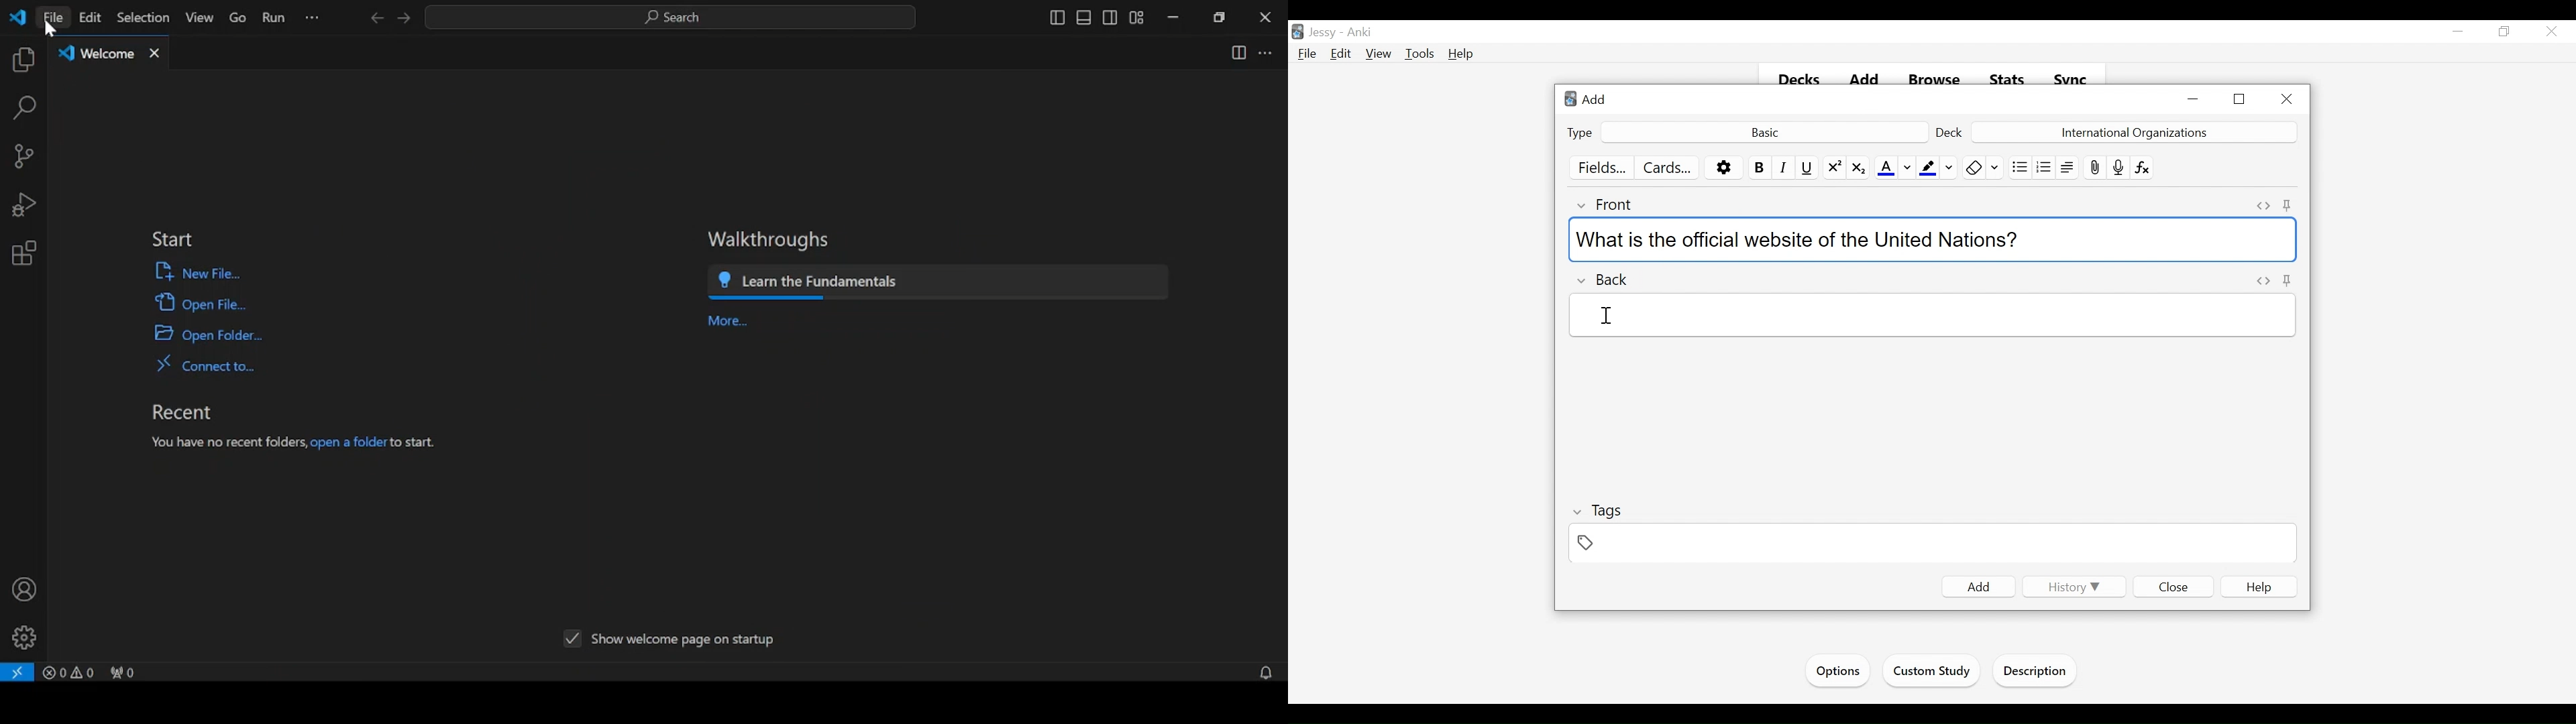  I want to click on Stats, so click(2006, 78).